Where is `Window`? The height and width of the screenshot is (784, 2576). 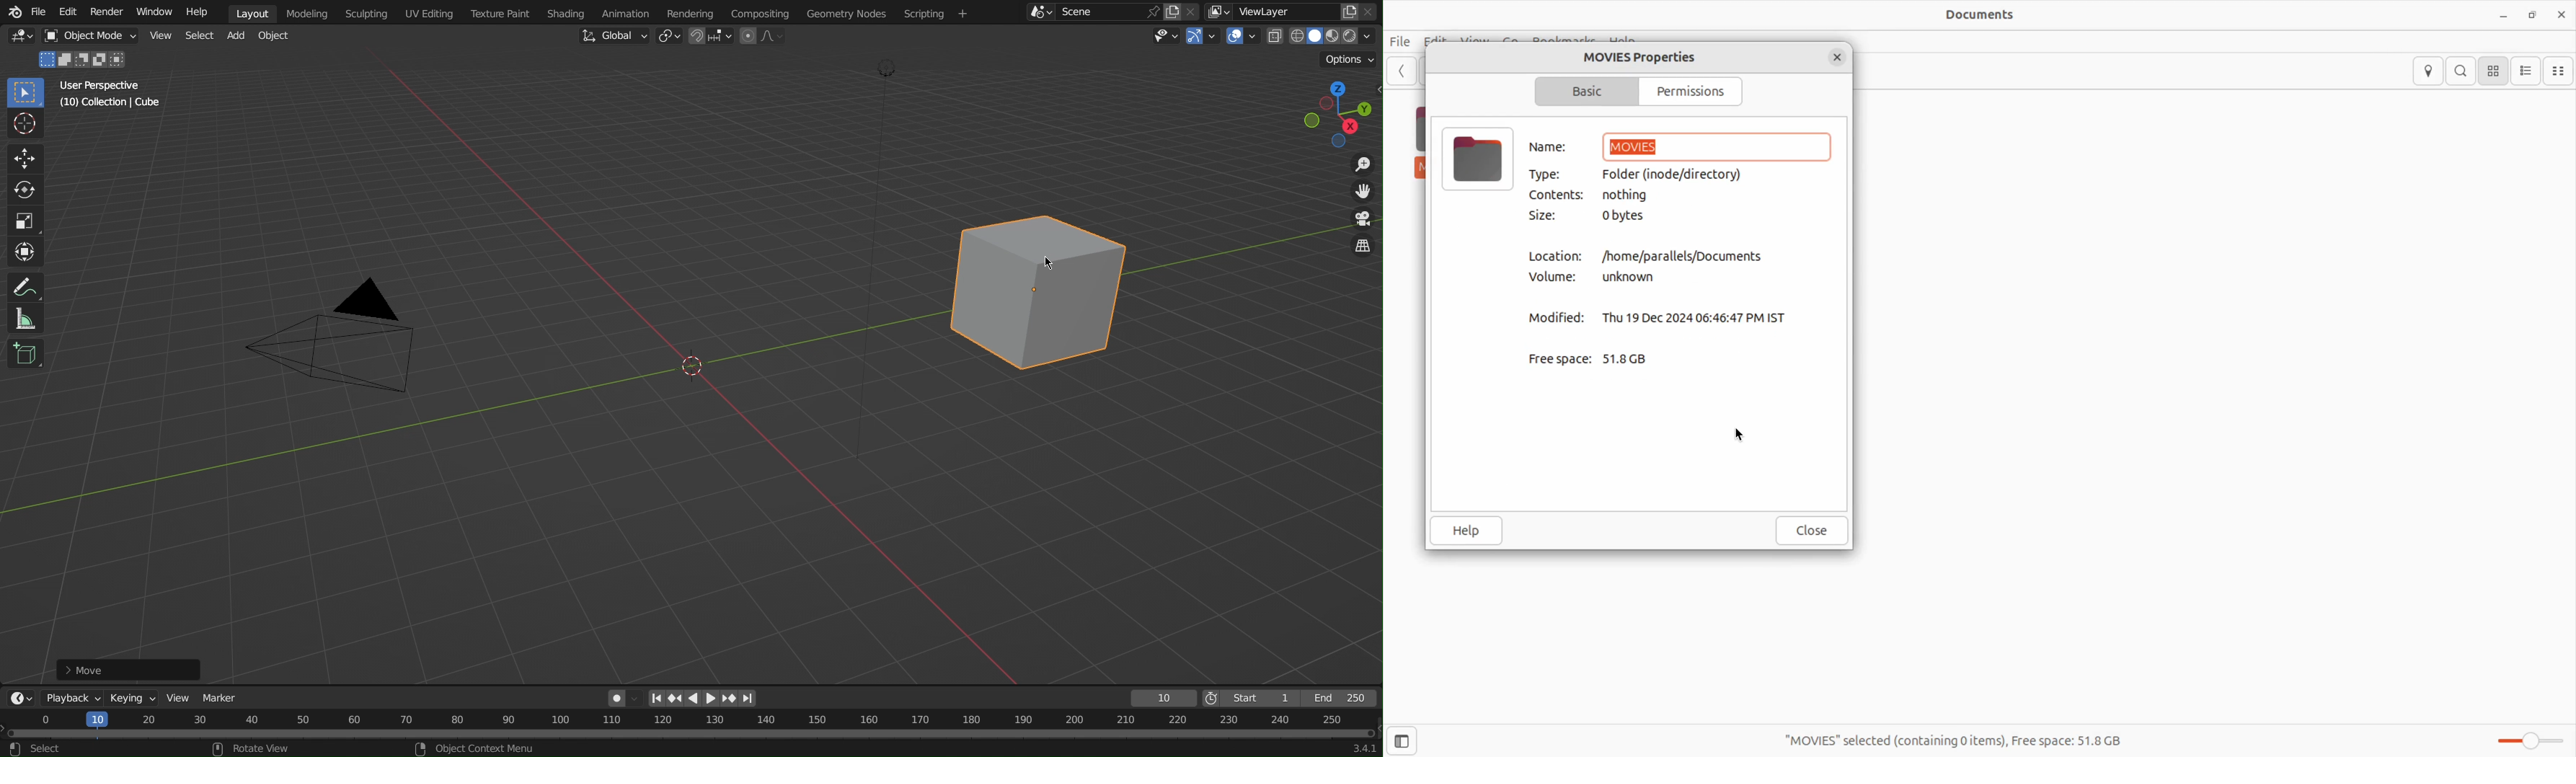 Window is located at coordinates (158, 12).